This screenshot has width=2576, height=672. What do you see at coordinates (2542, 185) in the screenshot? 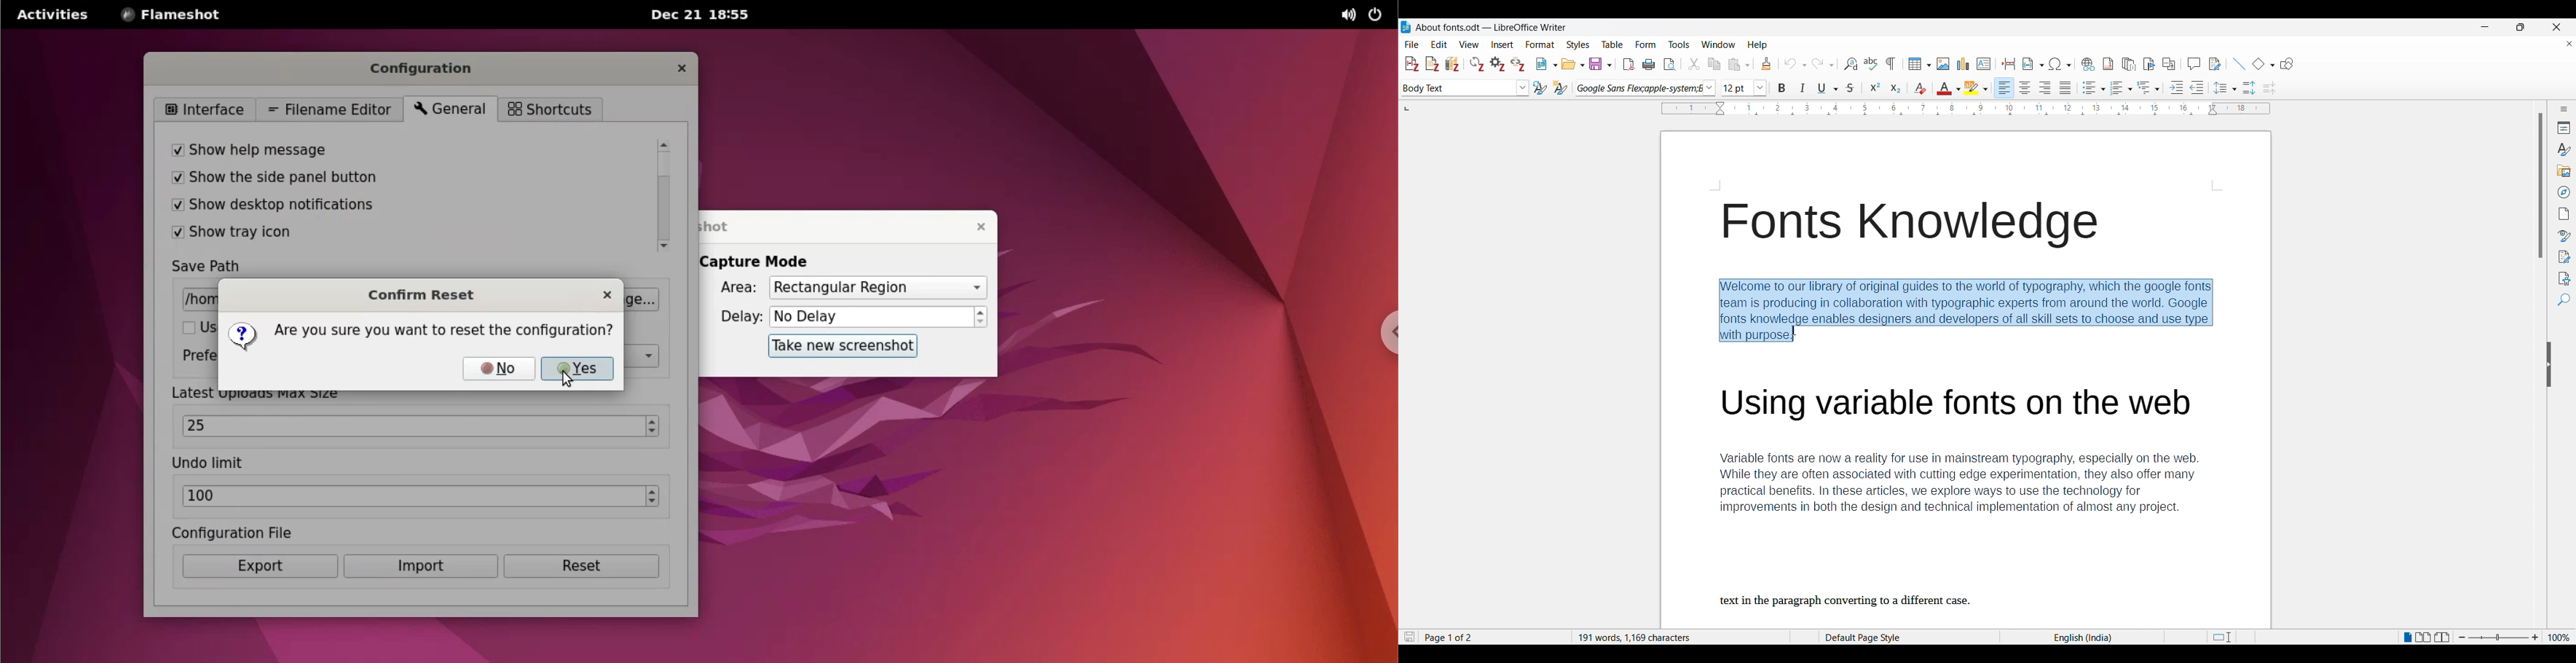
I see `Vertical slide bar` at bounding box center [2542, 185].